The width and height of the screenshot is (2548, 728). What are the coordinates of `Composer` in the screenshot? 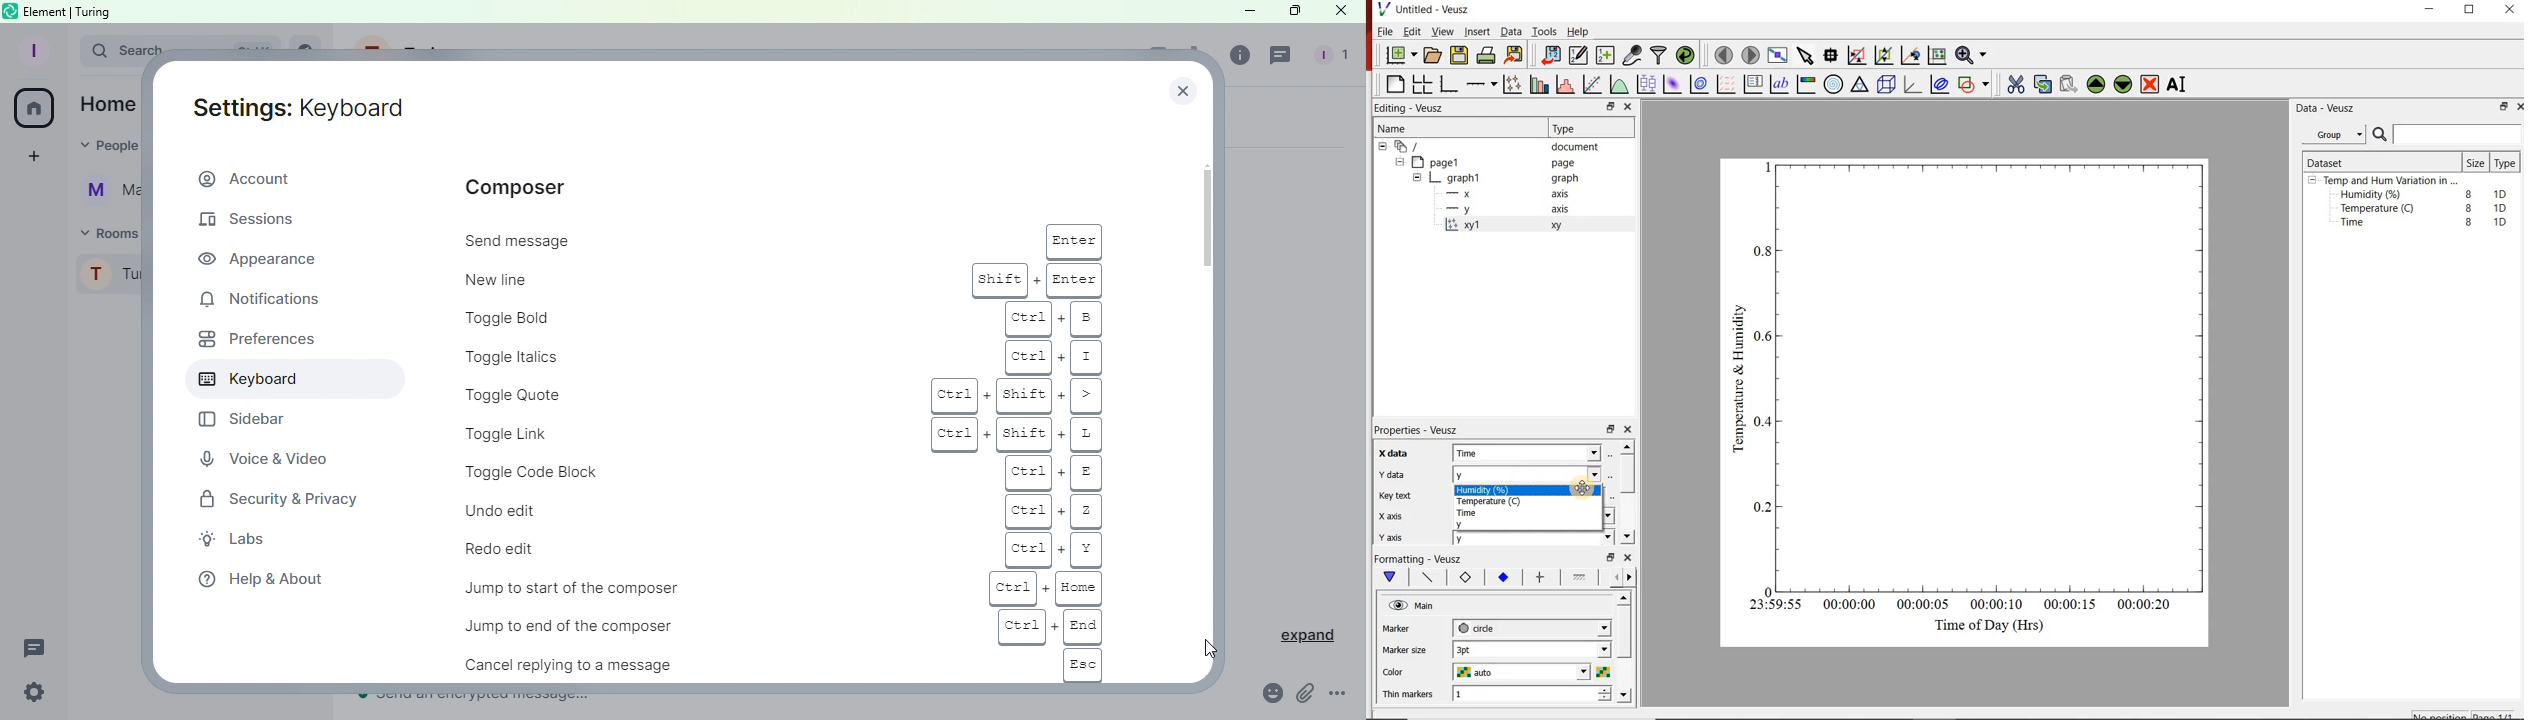 It's located at (693, 191).